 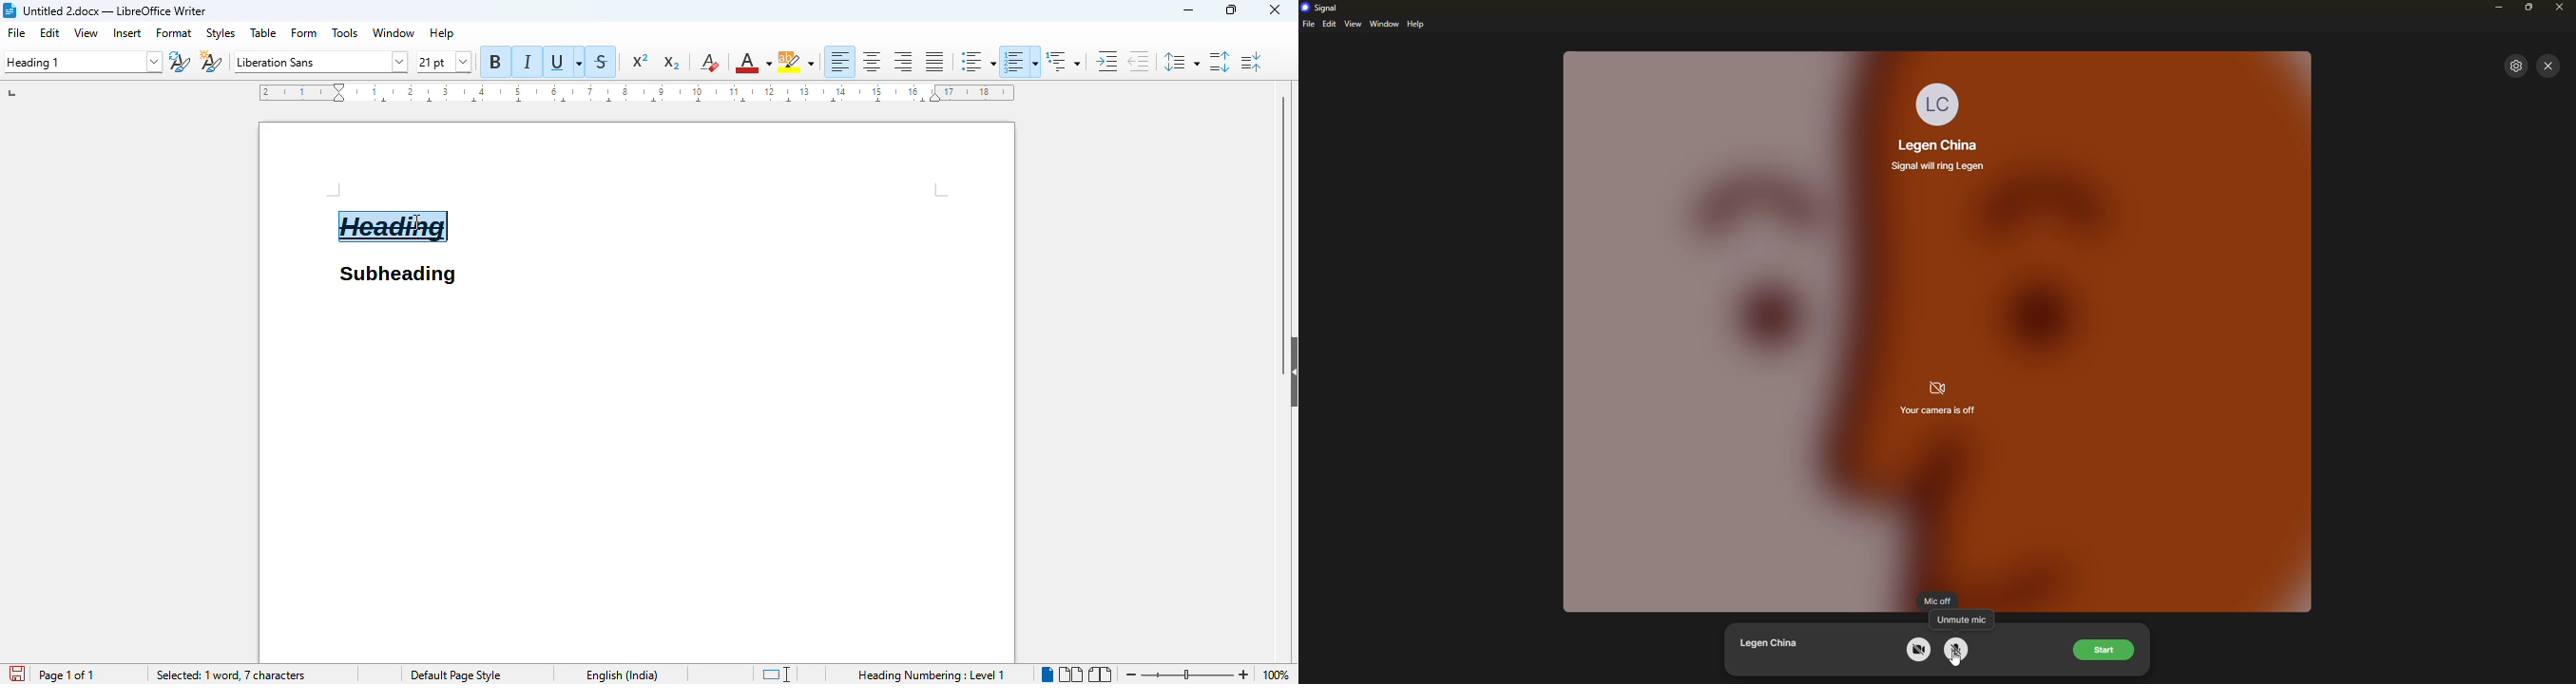 I want to click on font name, so click(x=319, y=62).